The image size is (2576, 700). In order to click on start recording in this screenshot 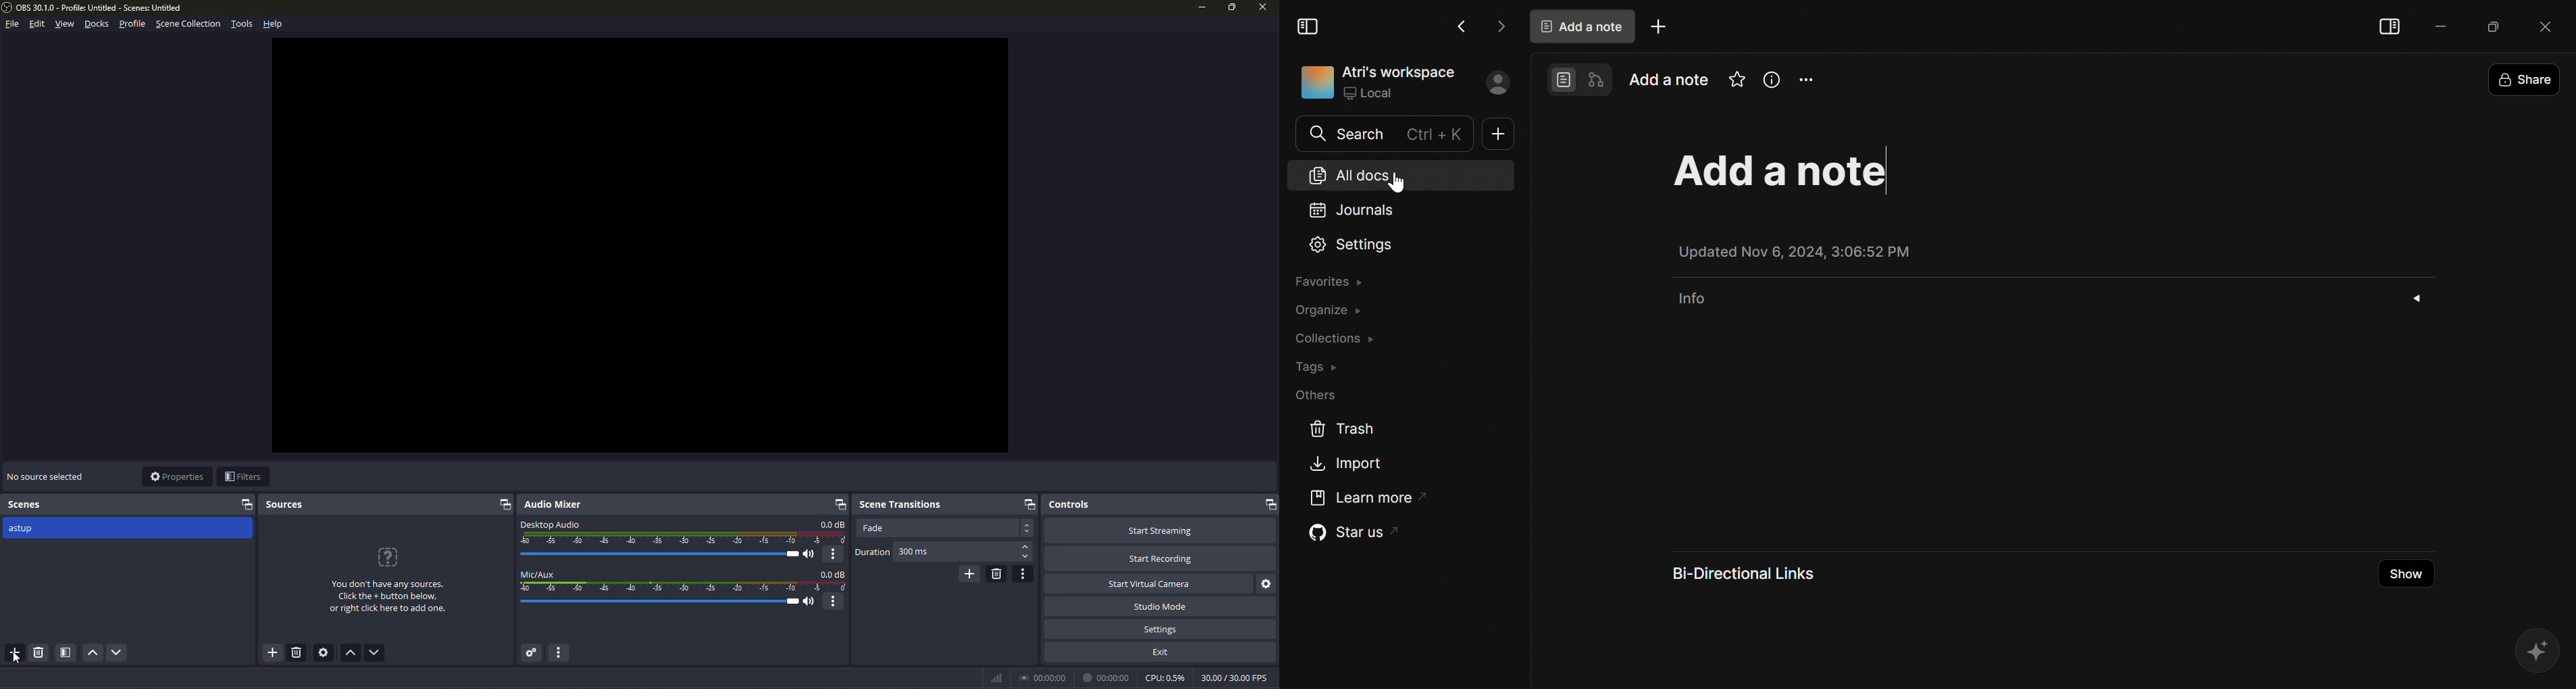, I will do `click(1161, 558)`.